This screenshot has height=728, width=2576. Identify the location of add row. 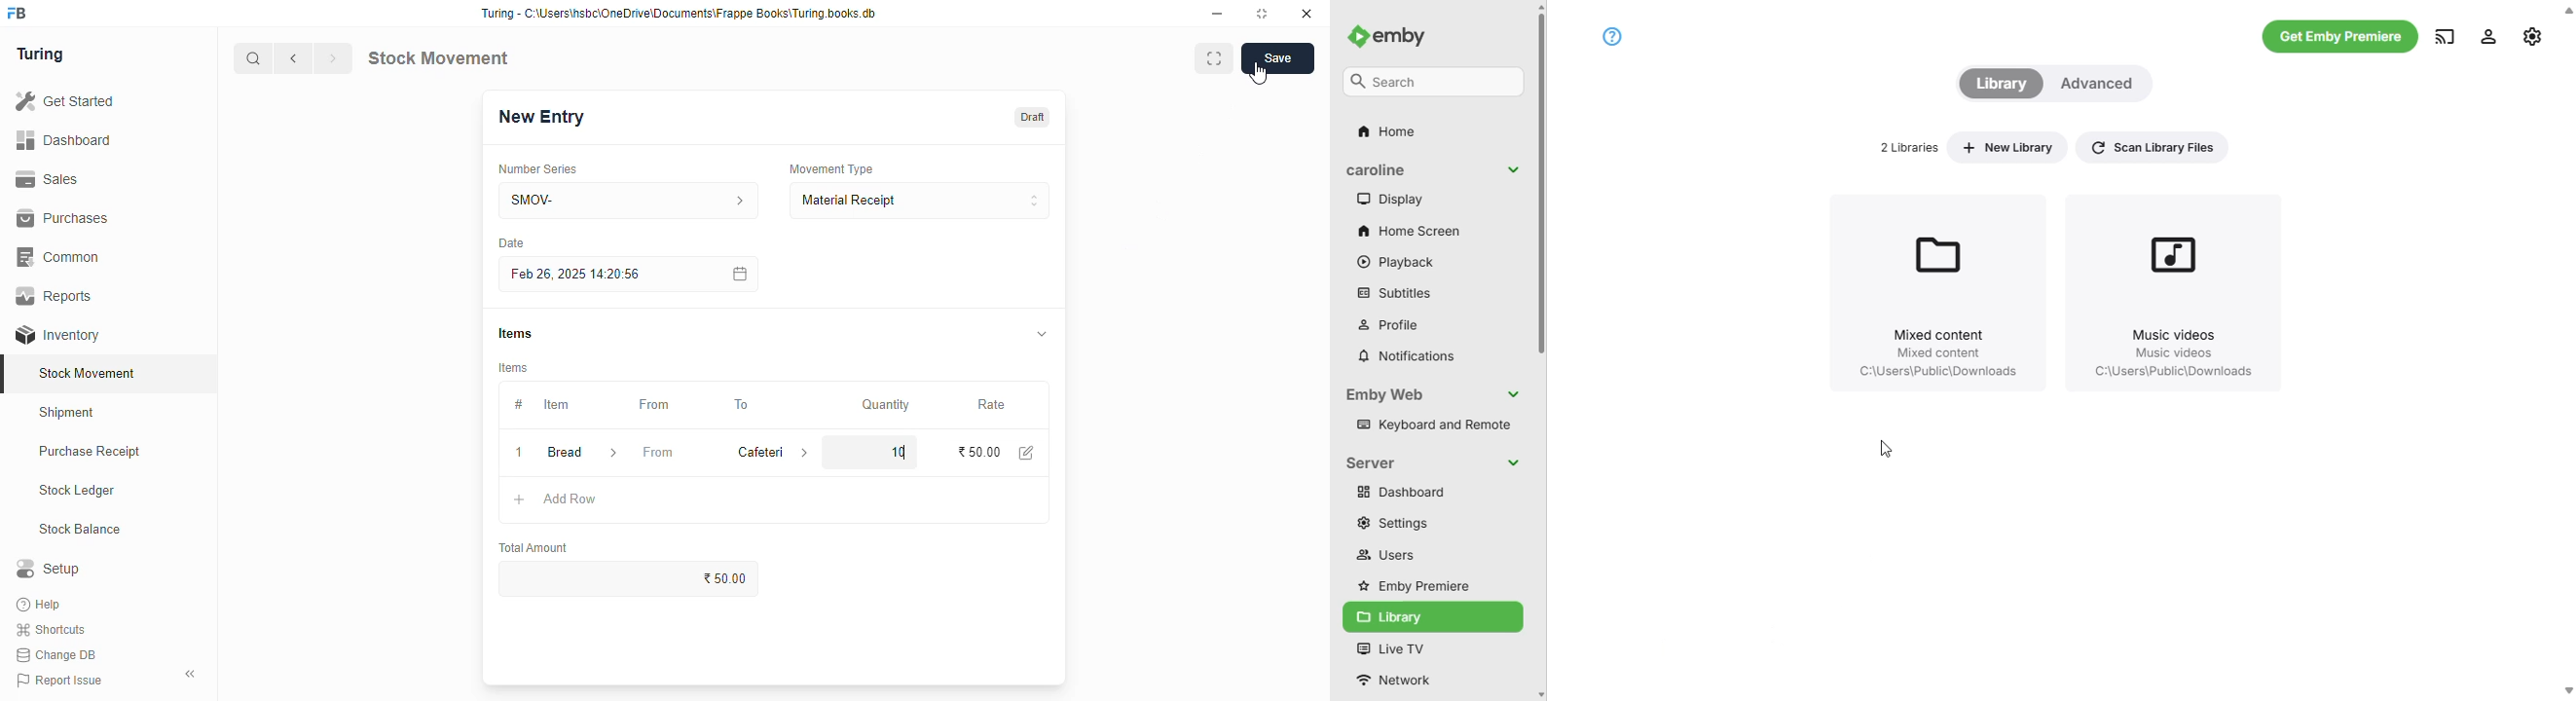
(570, 498).